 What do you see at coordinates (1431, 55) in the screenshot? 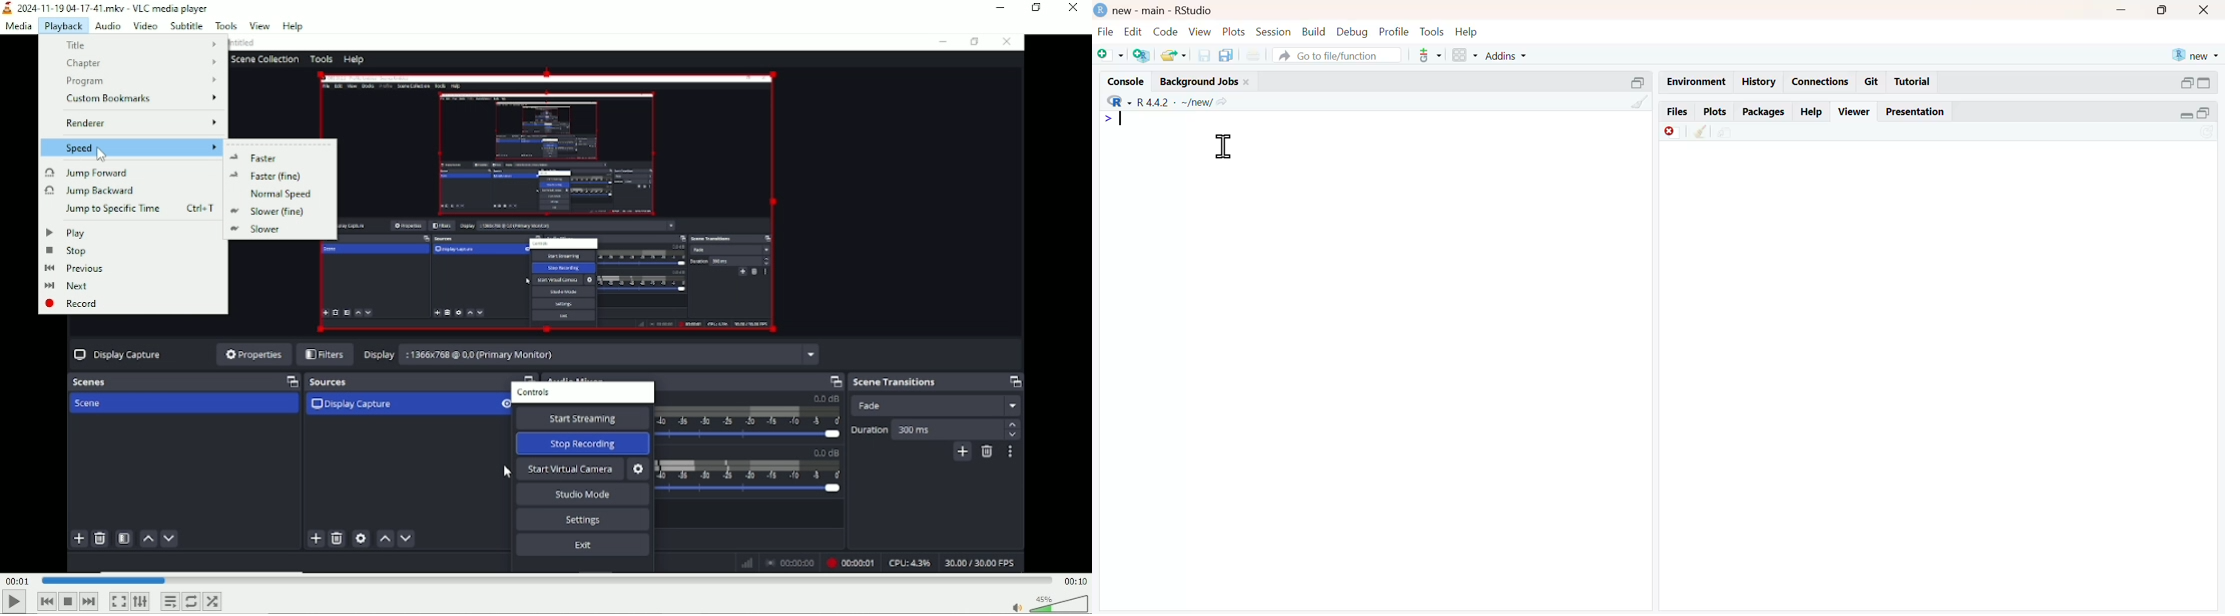
I see `tools` at bounding box center [1431, 55].